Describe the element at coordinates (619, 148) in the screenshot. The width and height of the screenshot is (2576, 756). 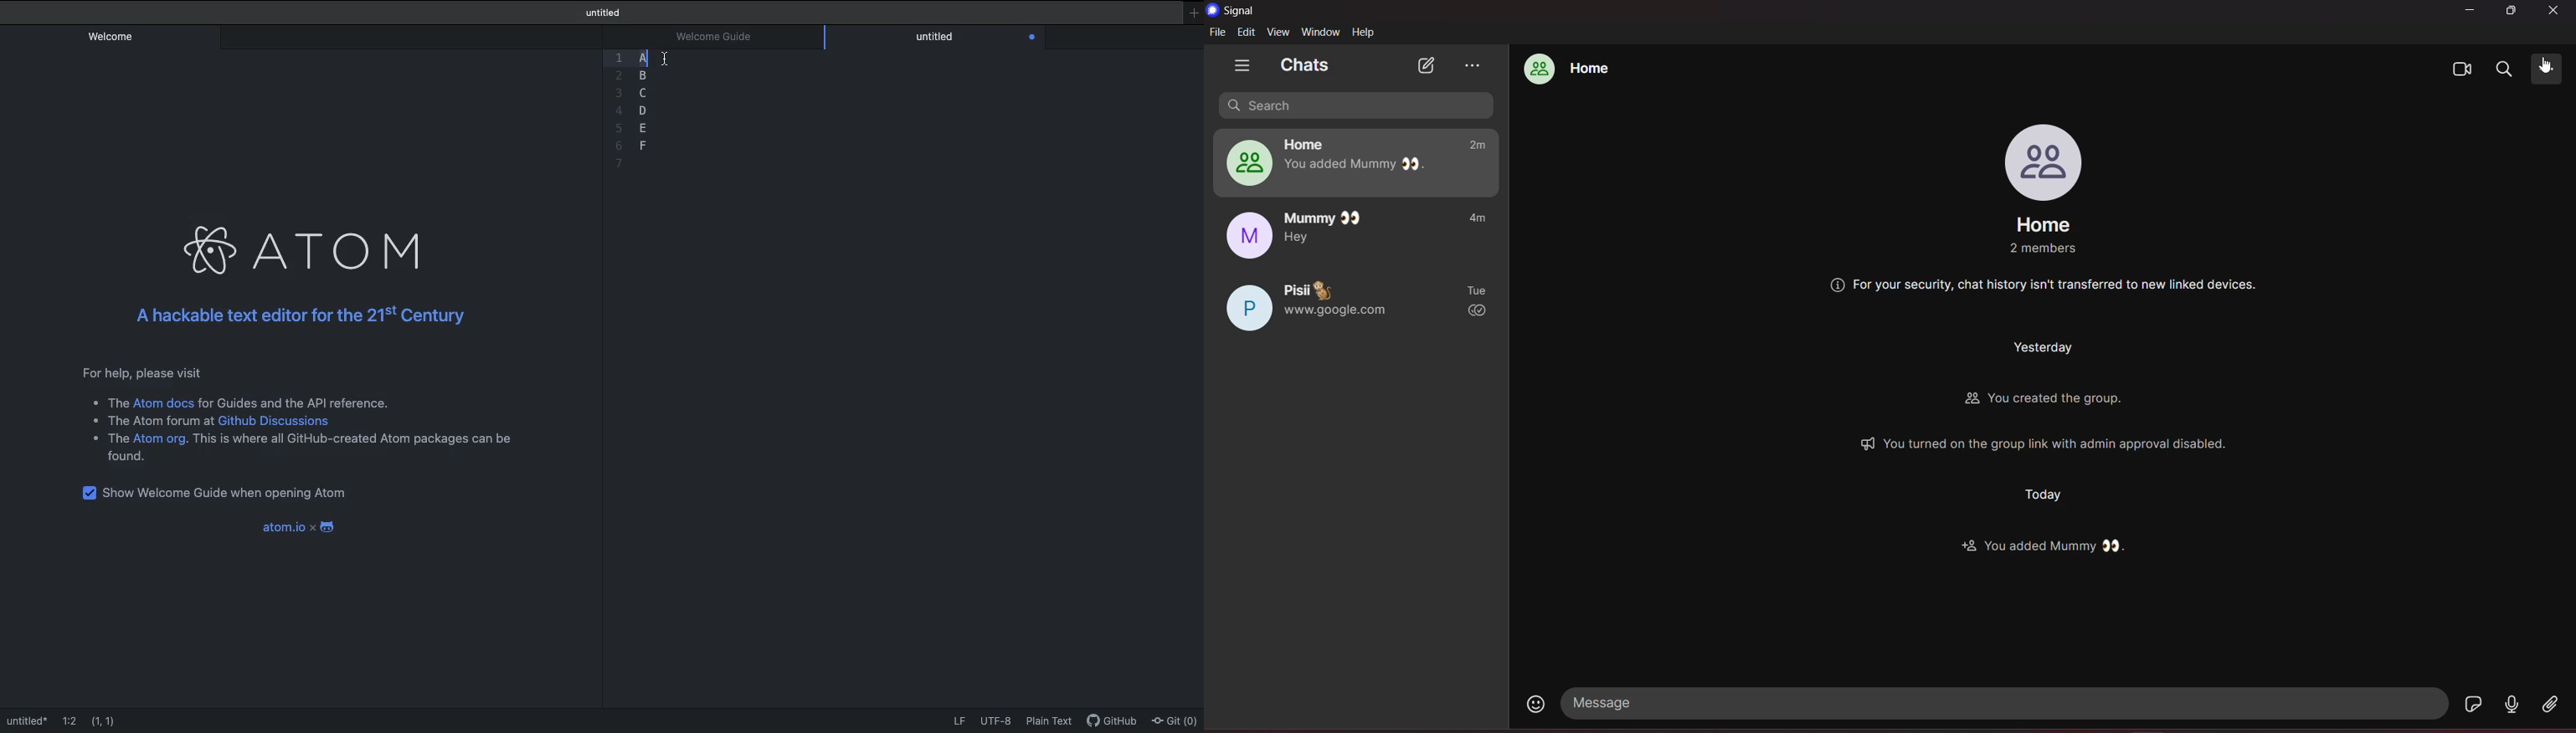
I see `6` at that location.